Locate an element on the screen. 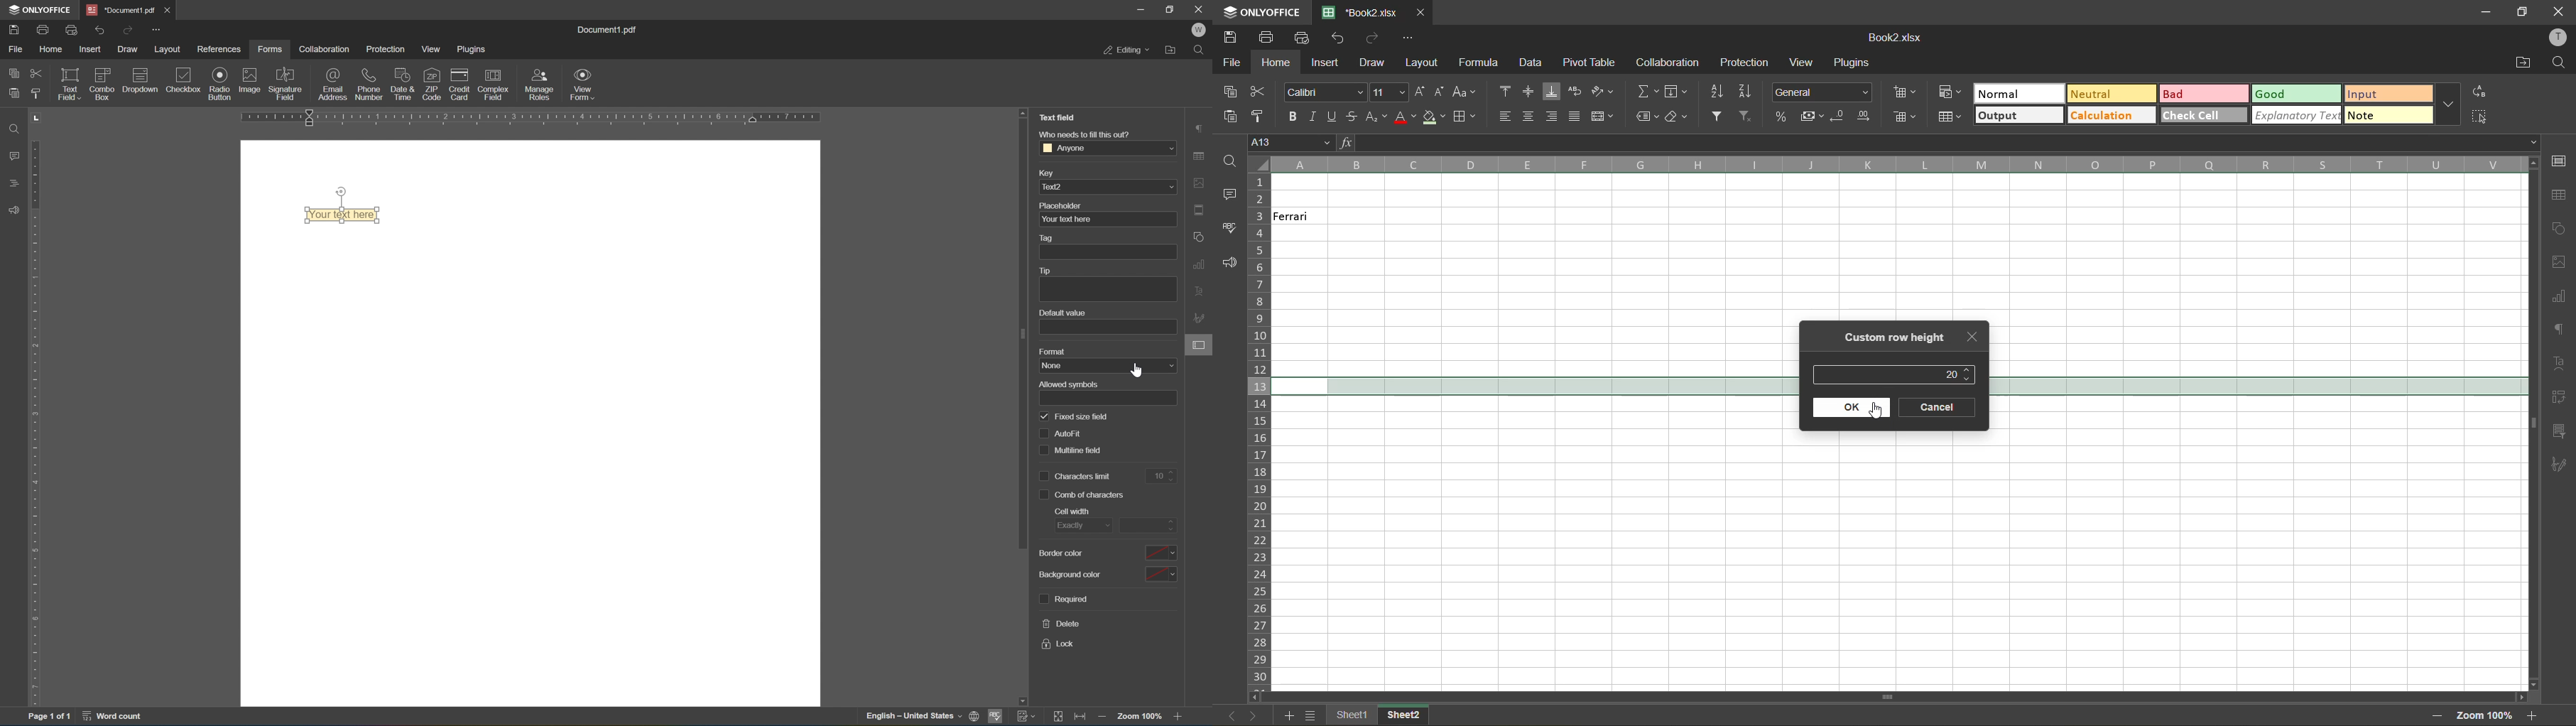 The height and width of the screenshot is (728, 2576). column names is located at coordinates (1894, 165).